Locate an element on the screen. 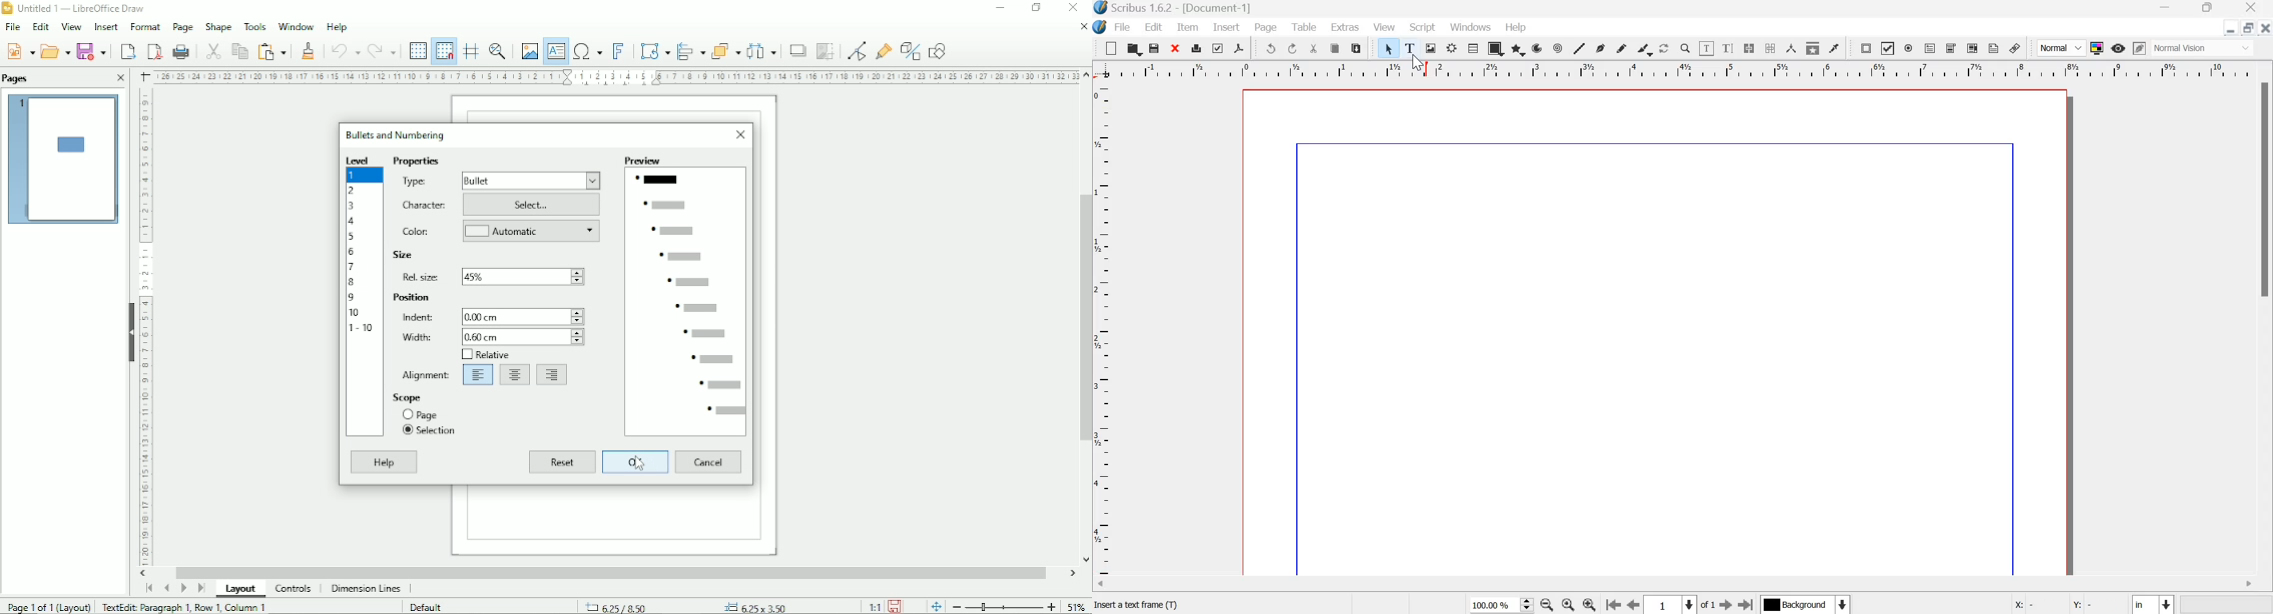  print is located at coordinates (1197, 47).